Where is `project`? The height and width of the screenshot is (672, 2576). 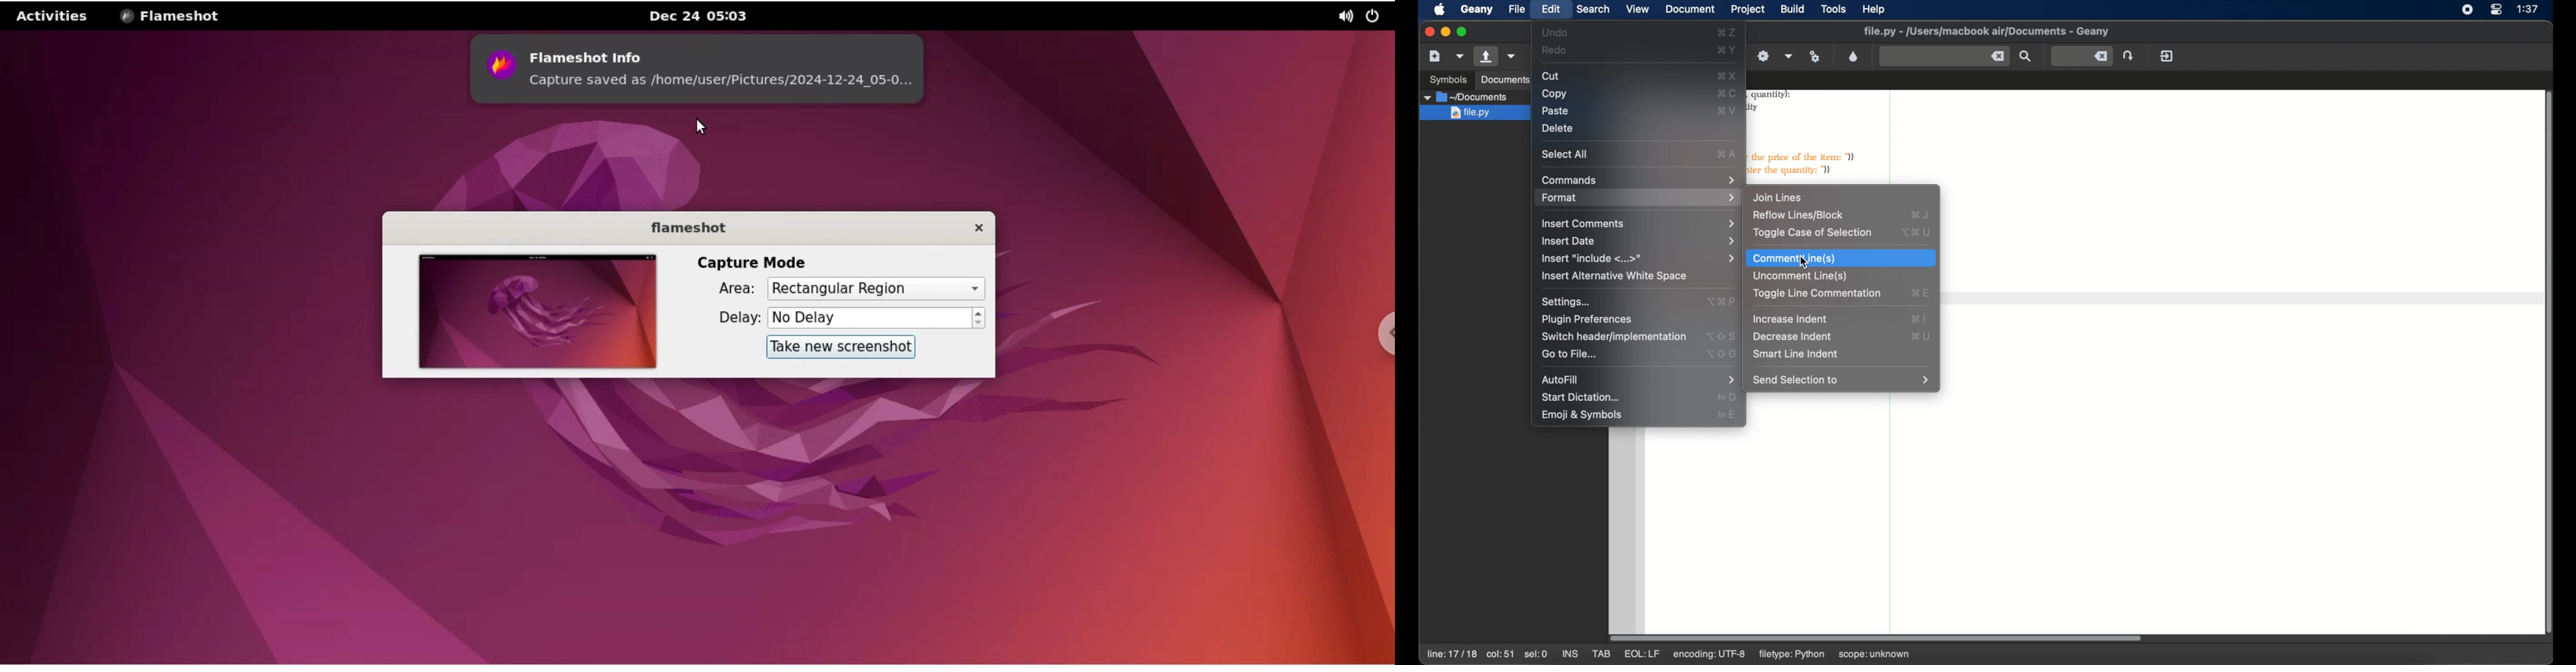 project is located at coordinates (1748, 9).